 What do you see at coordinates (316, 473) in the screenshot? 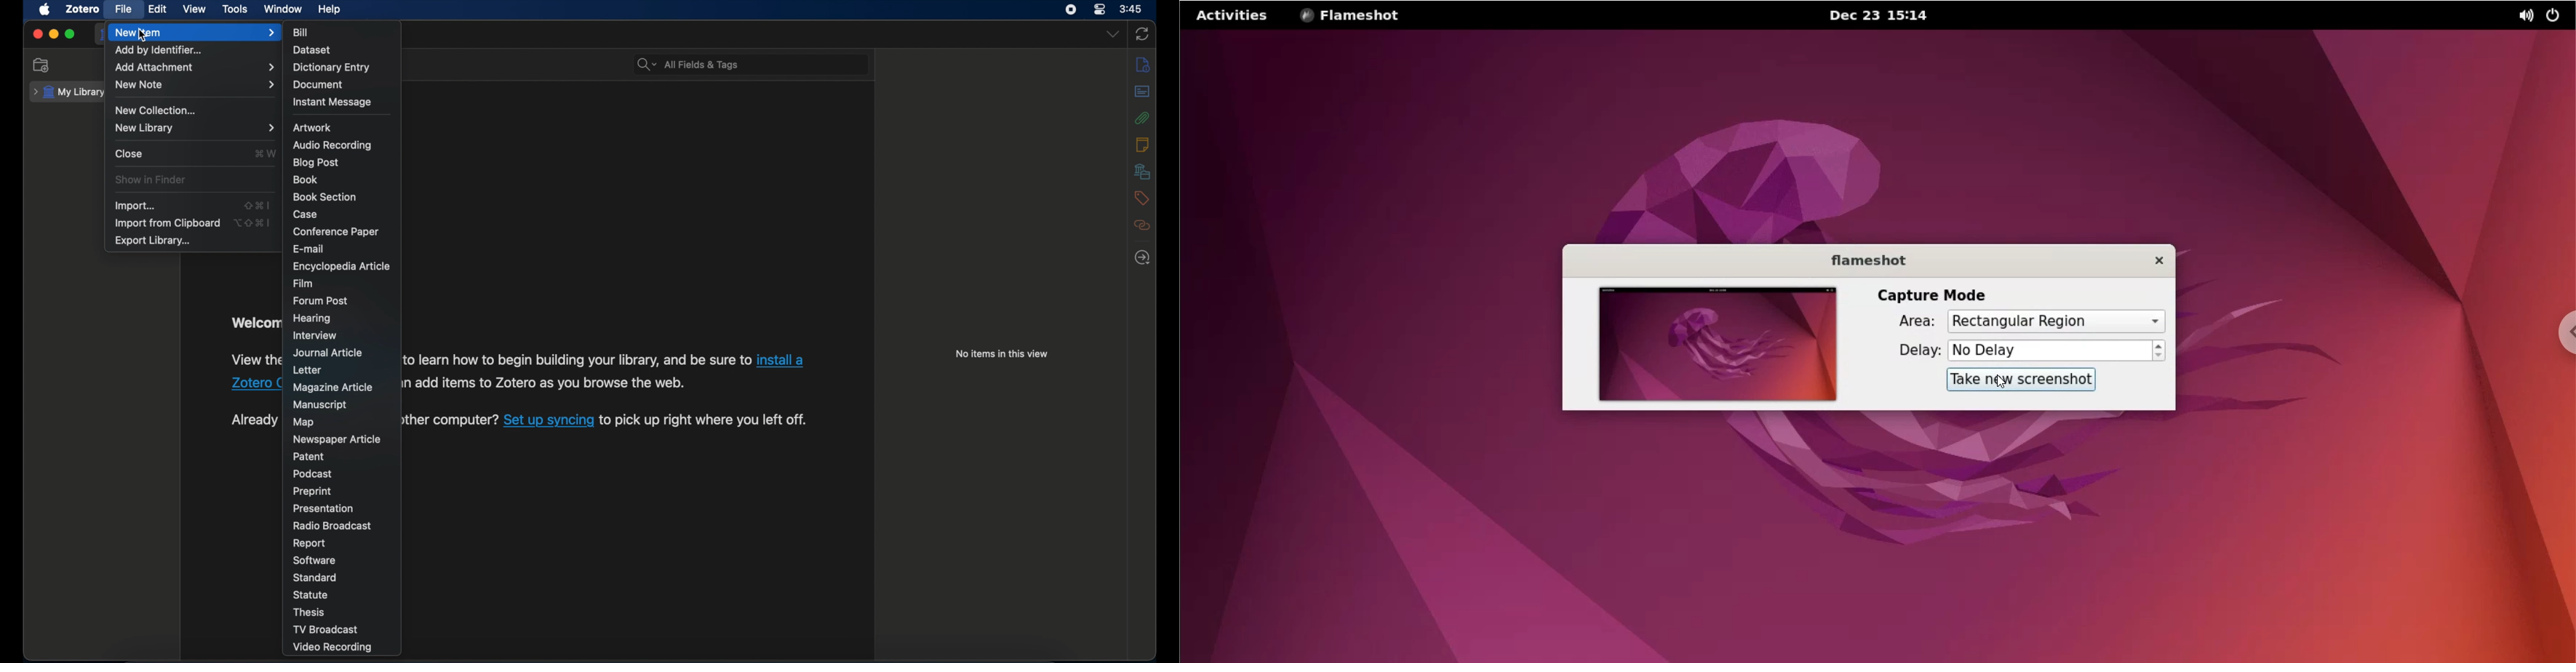
I see `podcast` at bounding box center [316, 473].